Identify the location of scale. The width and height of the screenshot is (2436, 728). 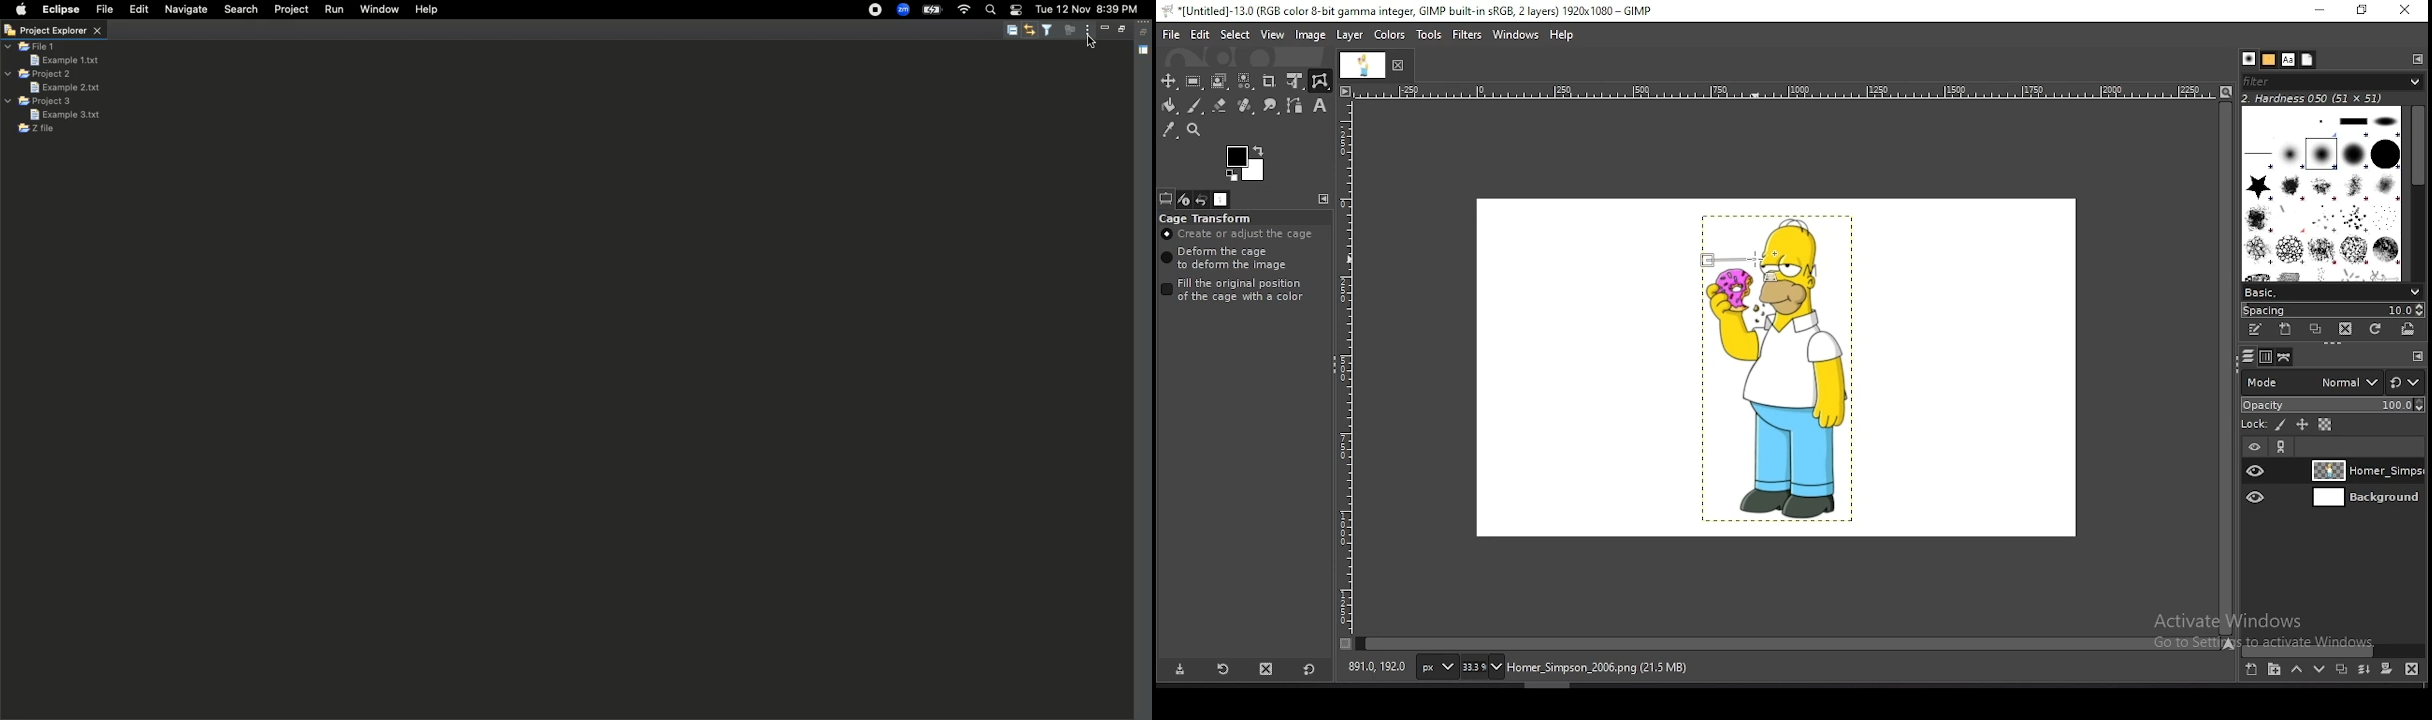
(1786, 92).